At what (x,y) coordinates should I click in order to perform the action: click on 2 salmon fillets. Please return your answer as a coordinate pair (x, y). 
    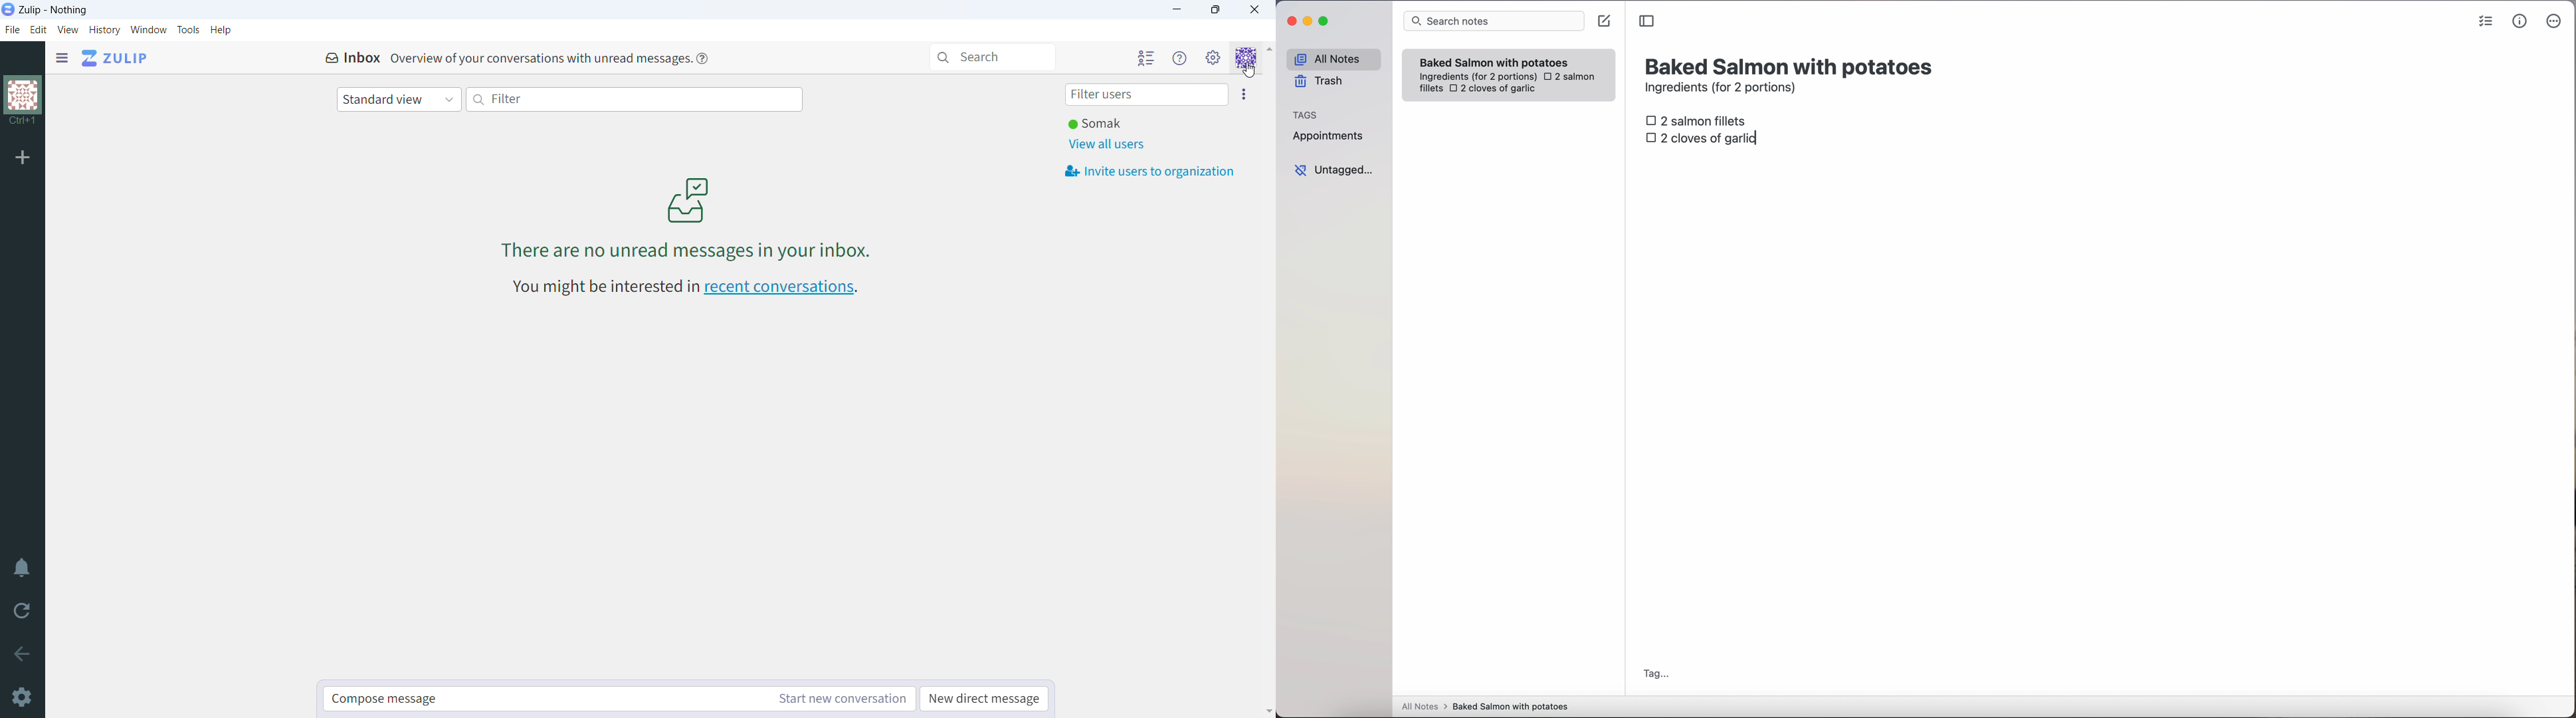
    Looking at the image, I should click on (1699, 120).